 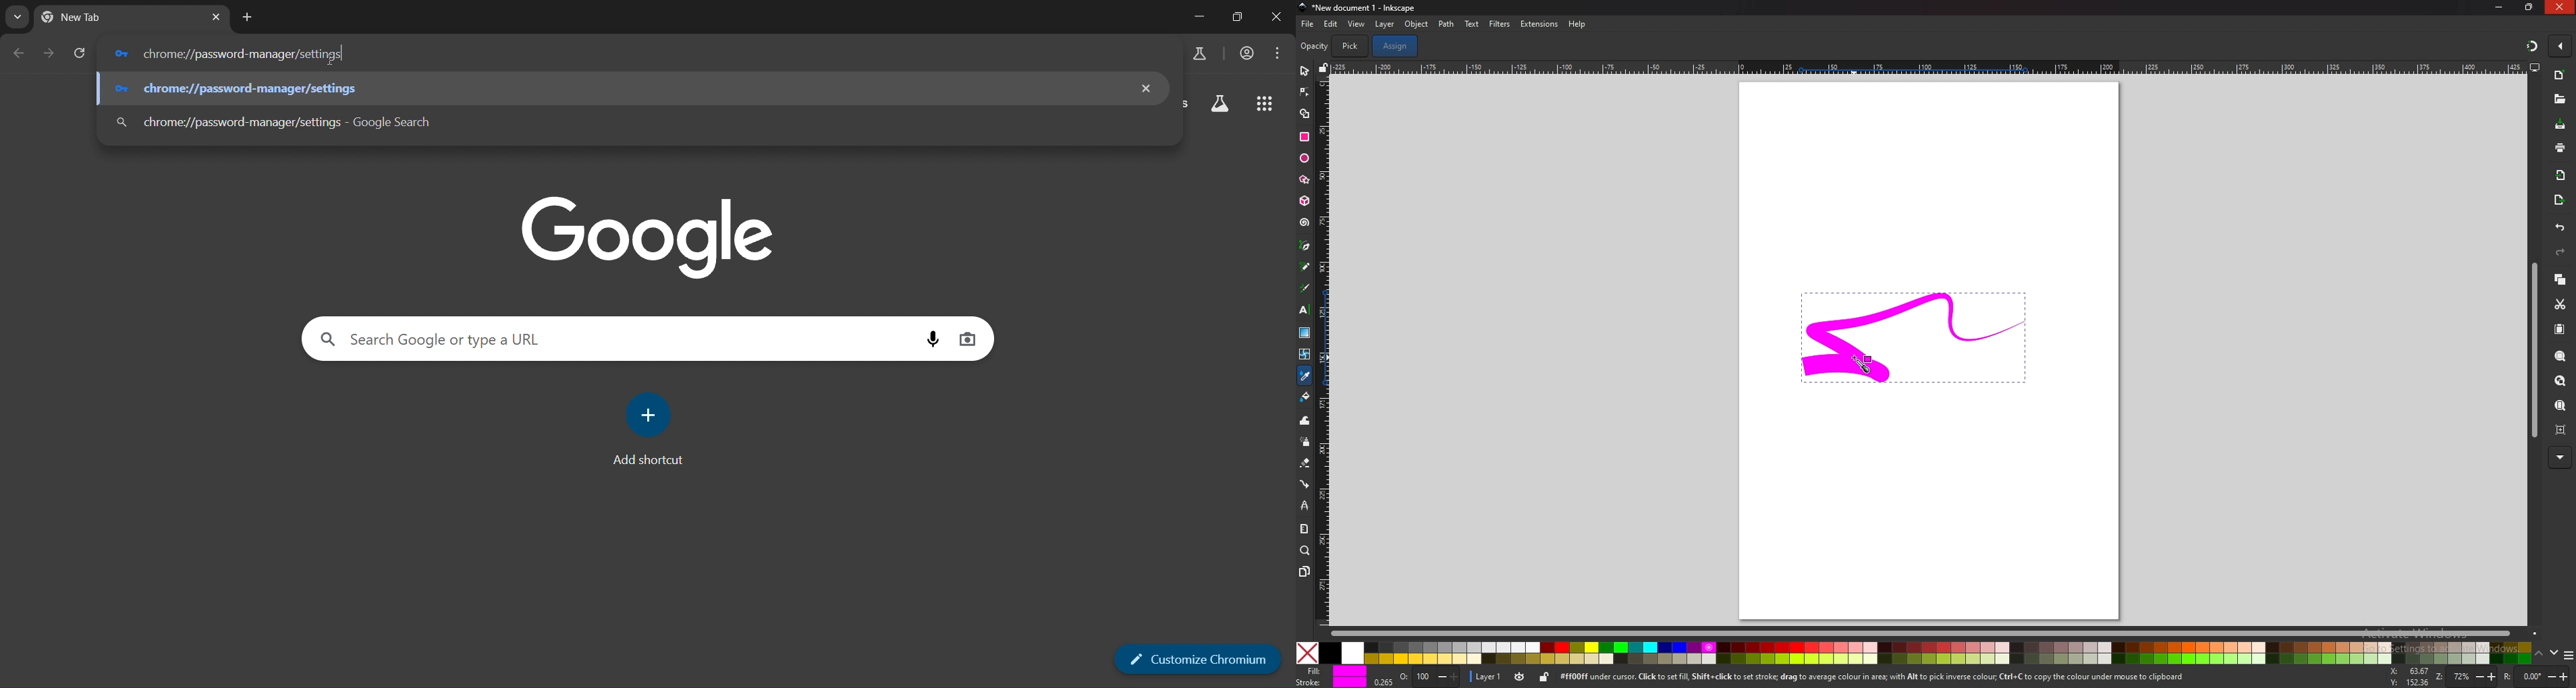 I want to click on maximize/restore, so click(x=1235, y=16).